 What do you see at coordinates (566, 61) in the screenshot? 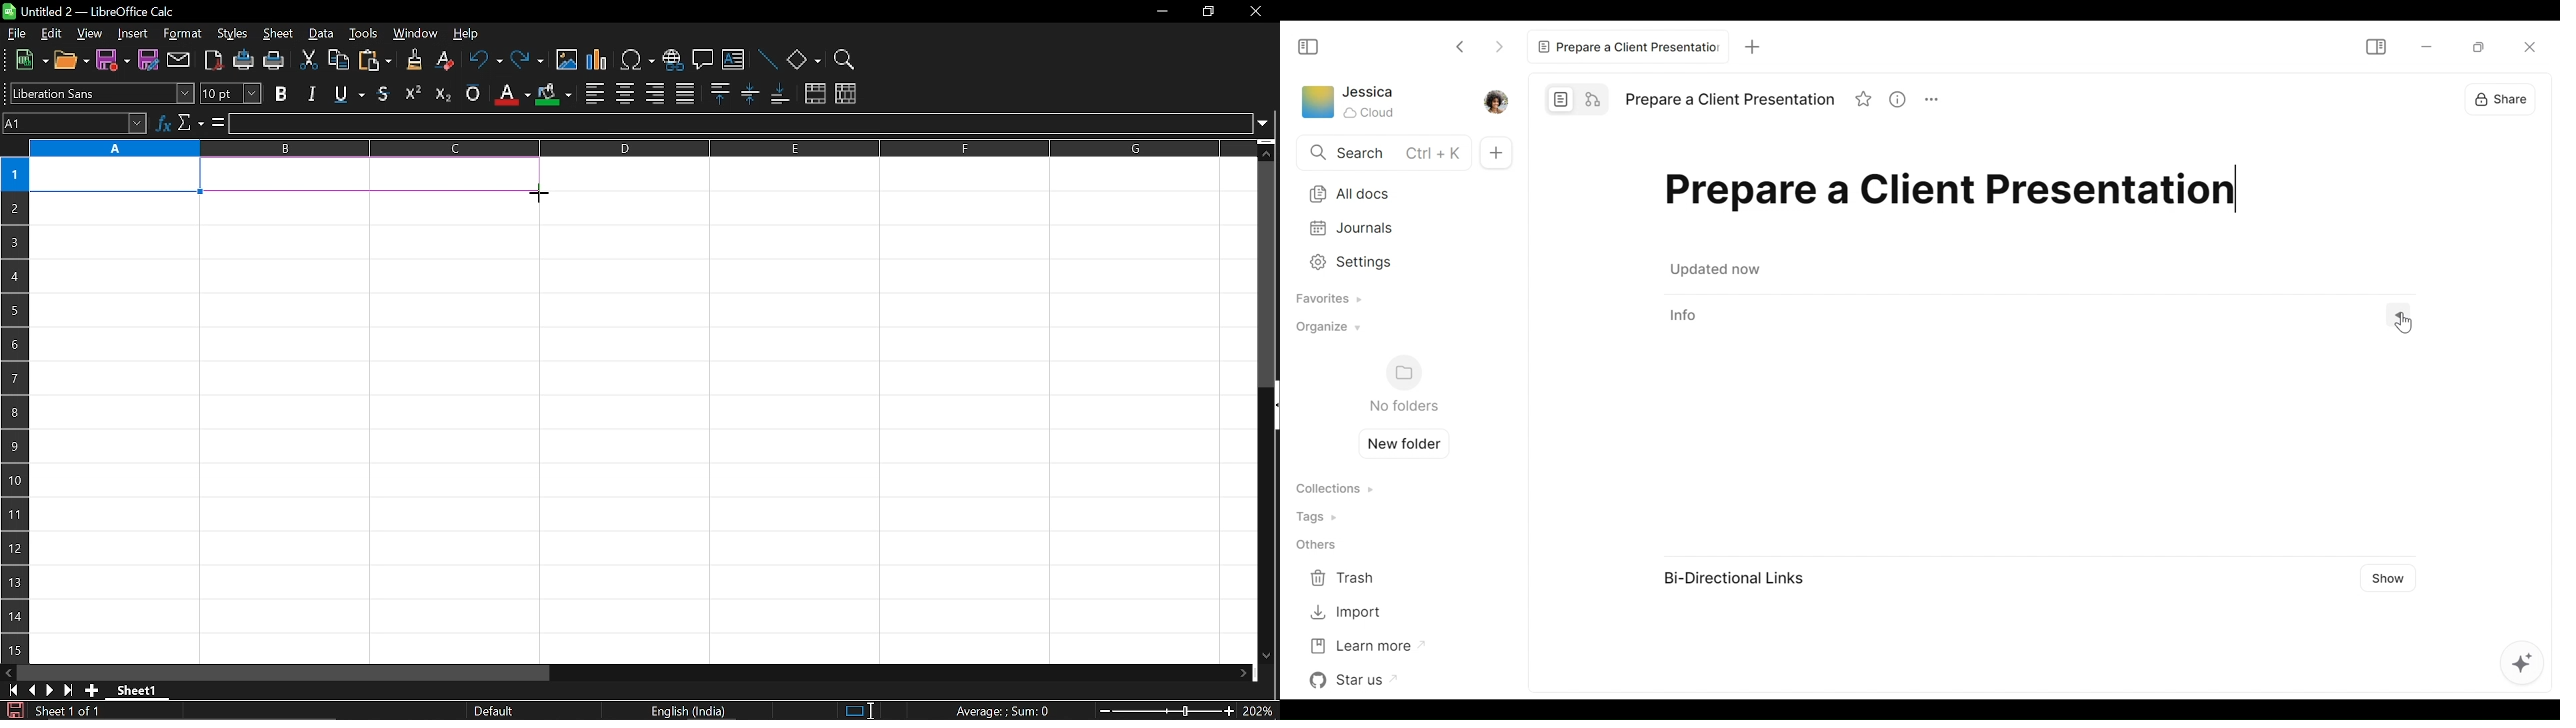
I see `insert image` at bounding box center [566, 61].